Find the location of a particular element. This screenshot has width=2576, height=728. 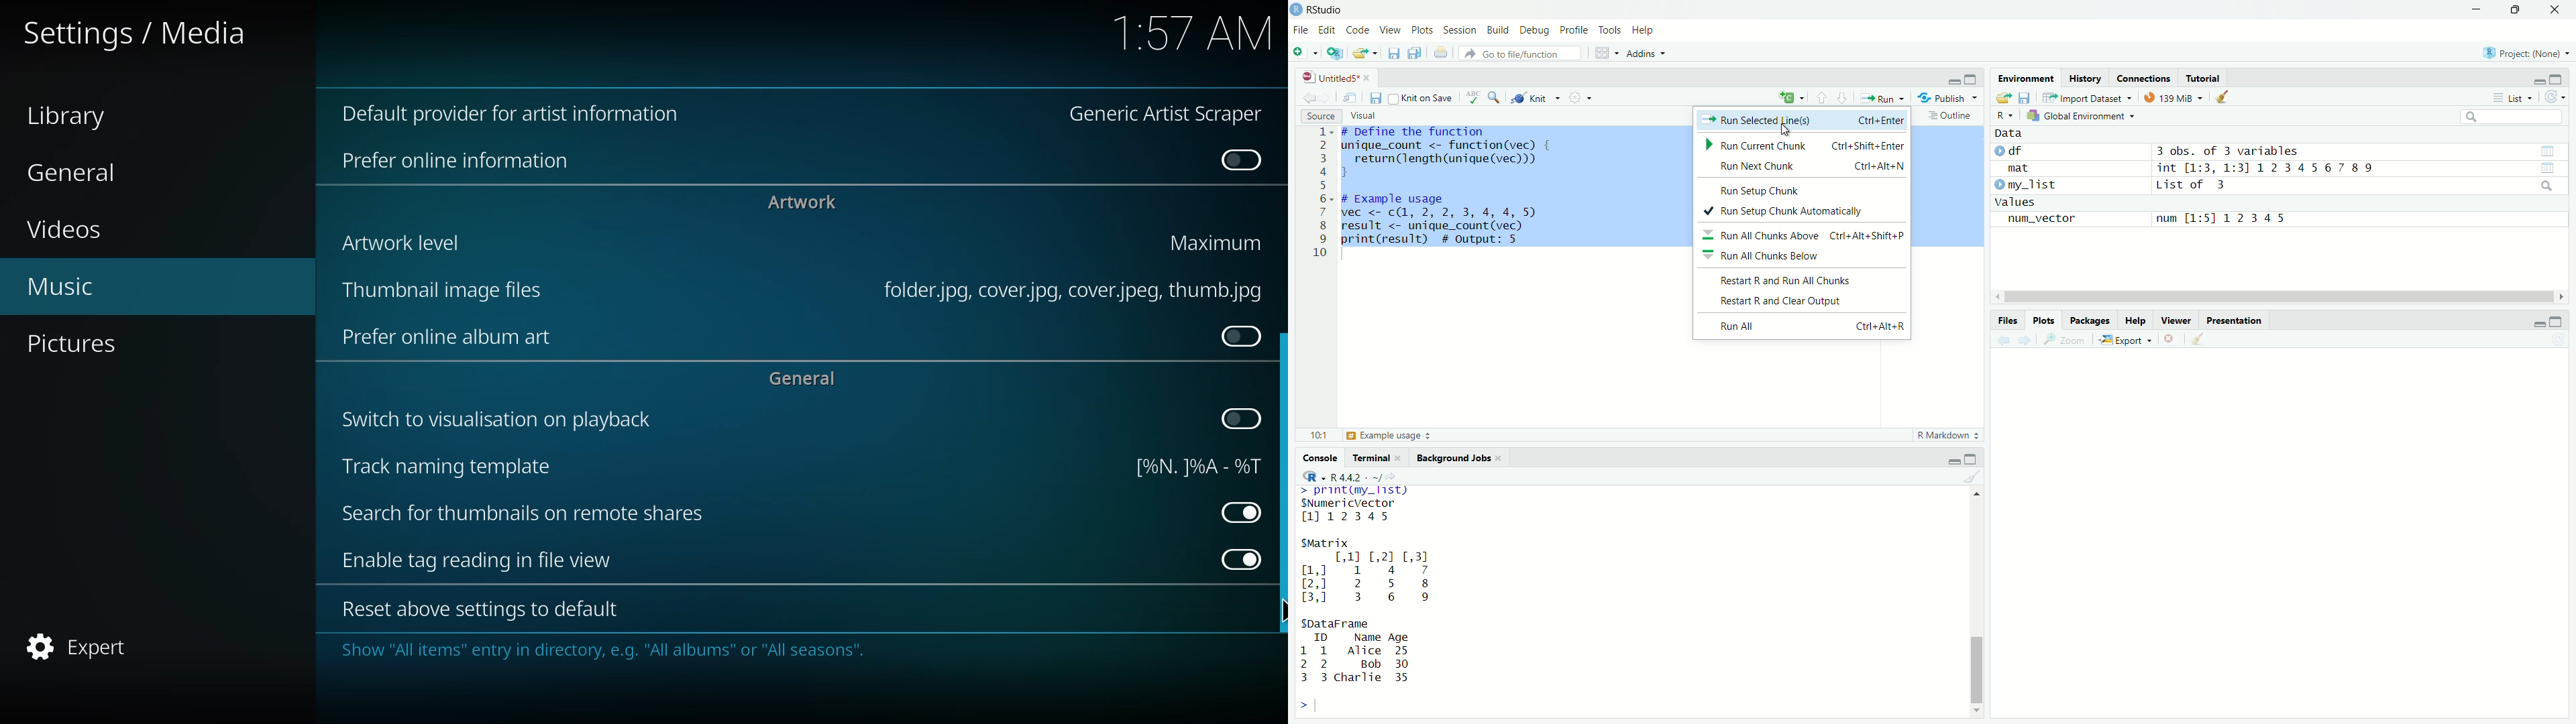

Example Usage is located at coordinates (1387, 435).